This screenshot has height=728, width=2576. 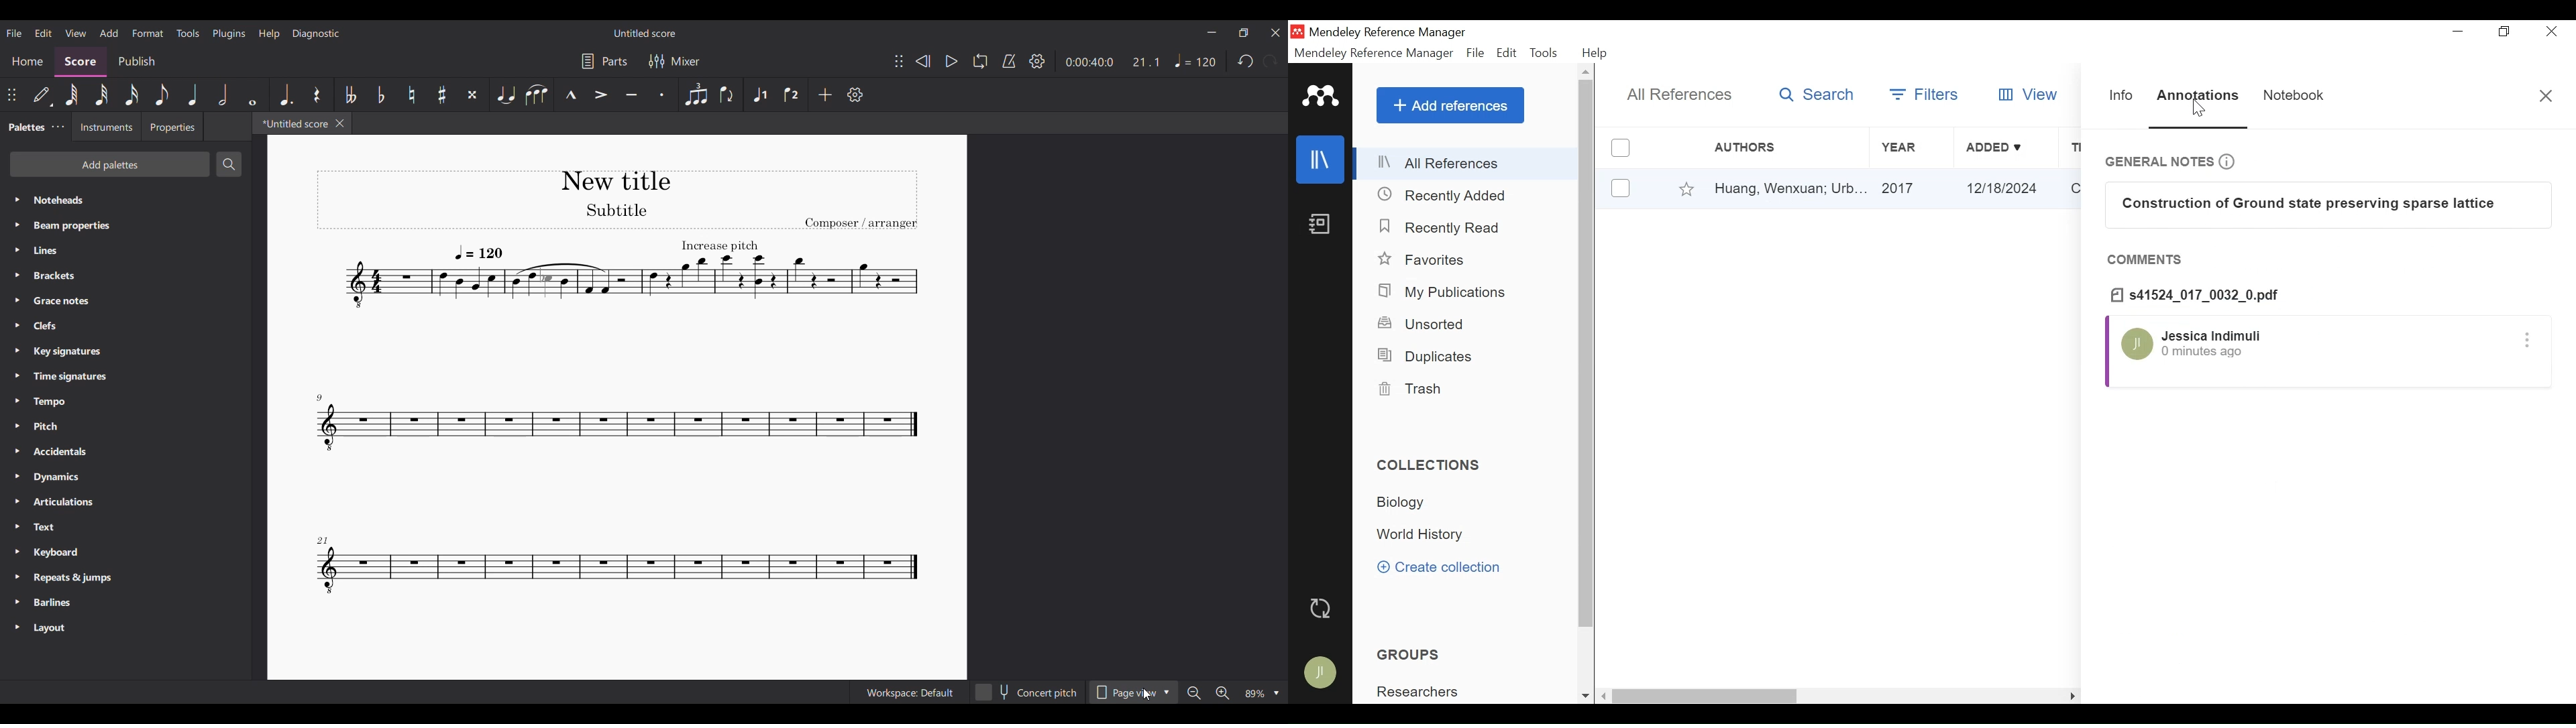 I want to click on (un)select, so click(x=1621, y=188).